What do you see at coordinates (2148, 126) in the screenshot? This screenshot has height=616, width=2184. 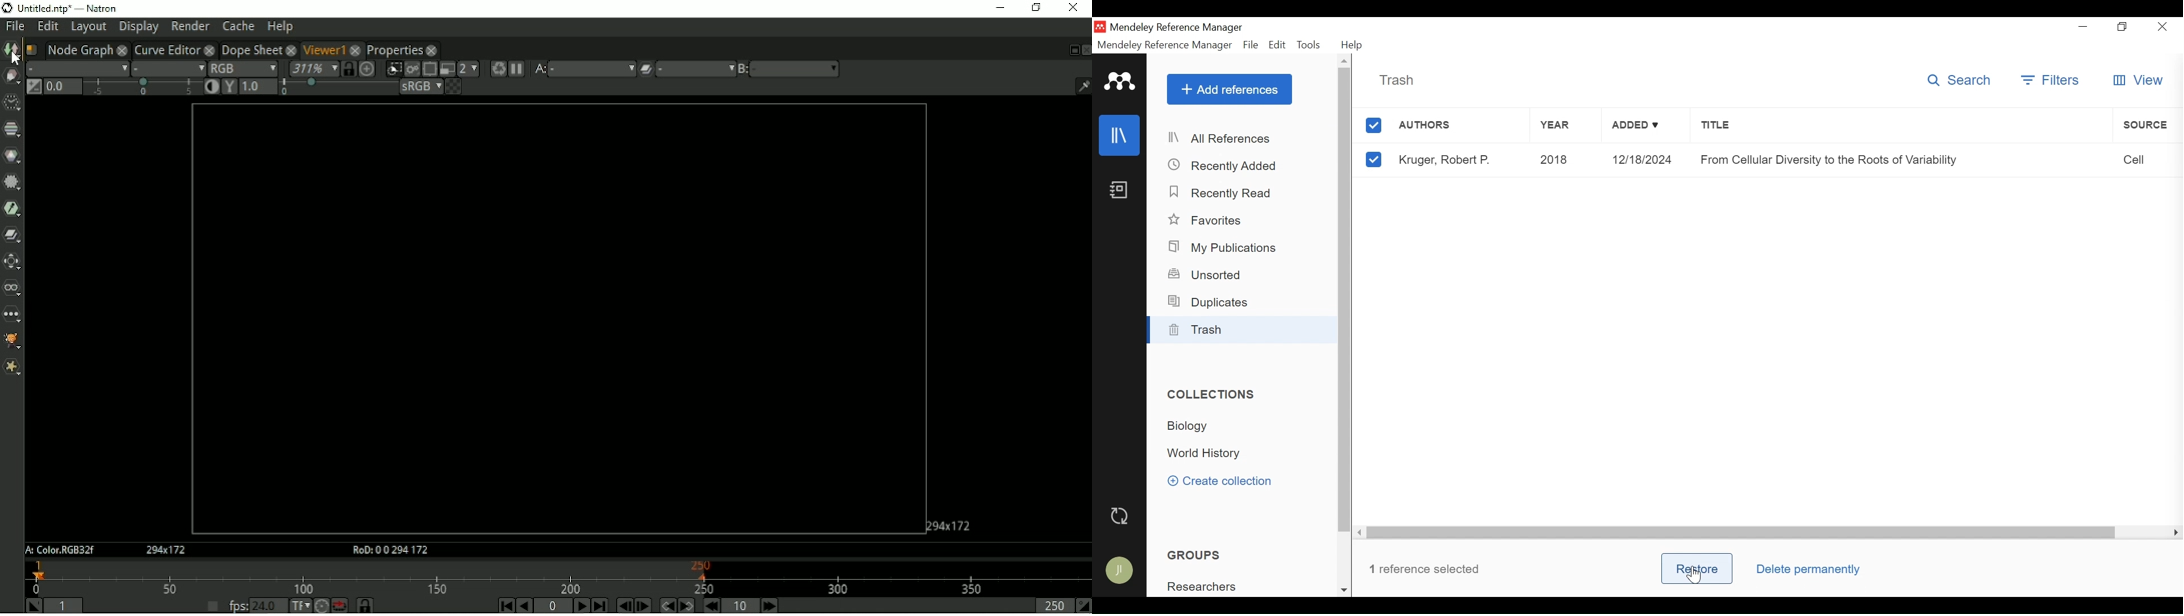 I see `Source` at bounding box center [2148, 126].